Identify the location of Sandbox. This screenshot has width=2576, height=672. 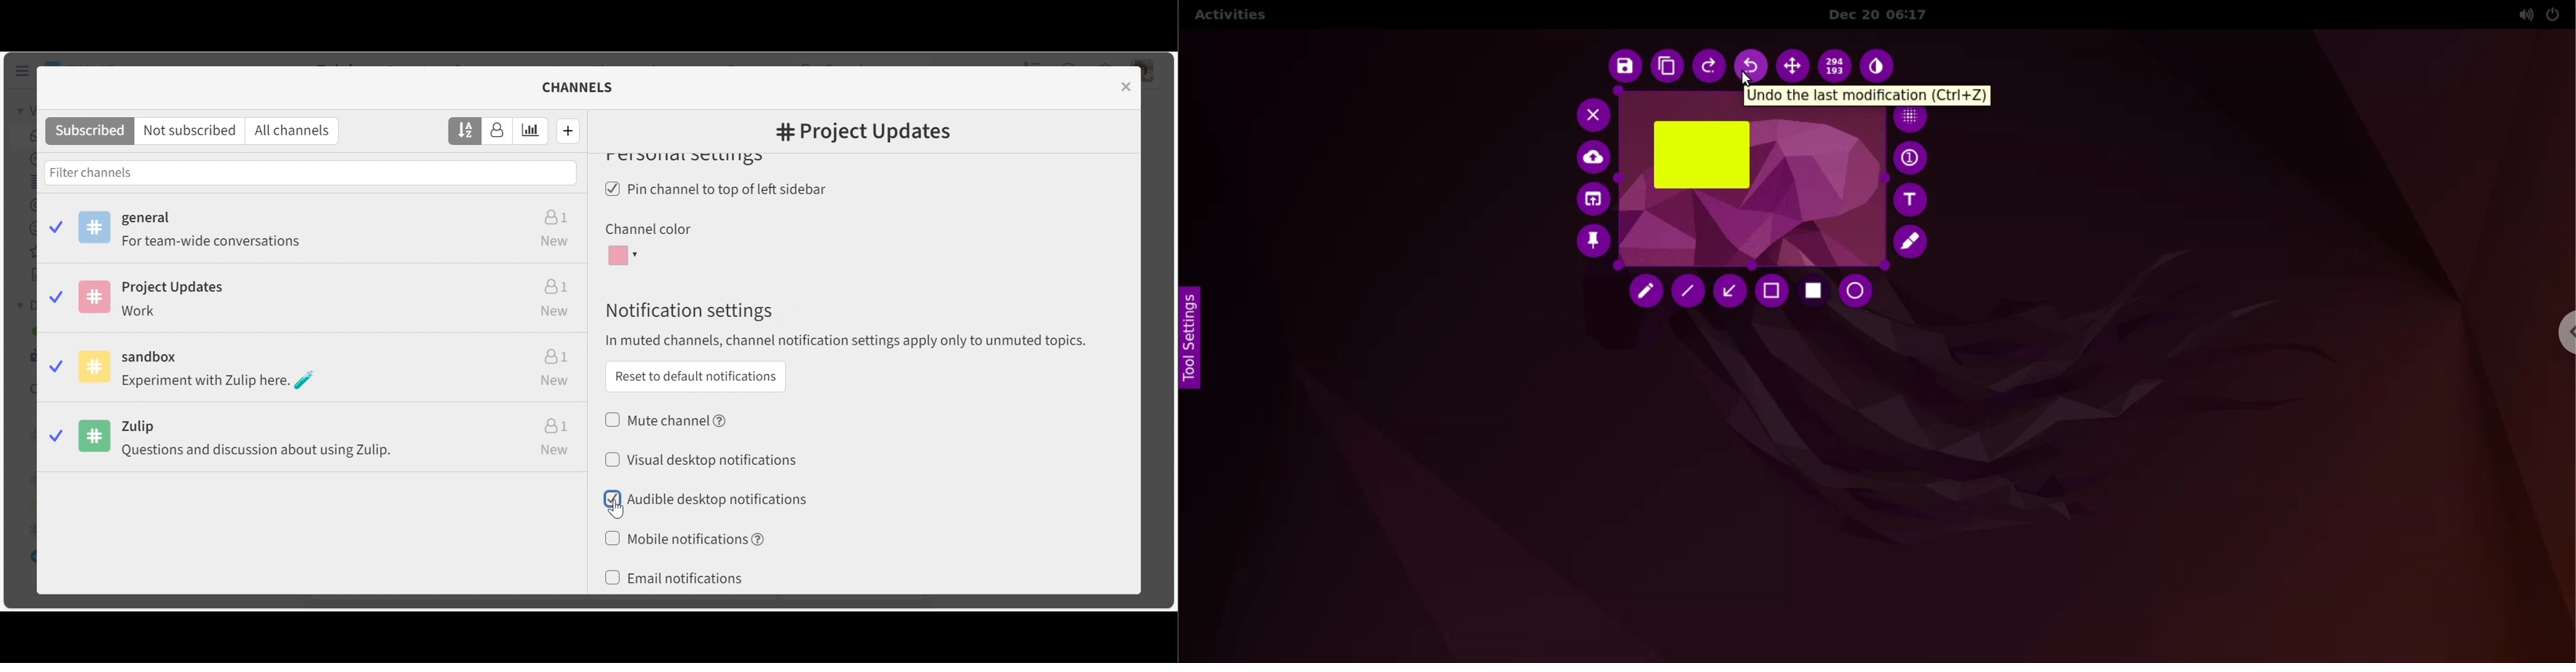
(314, 371).